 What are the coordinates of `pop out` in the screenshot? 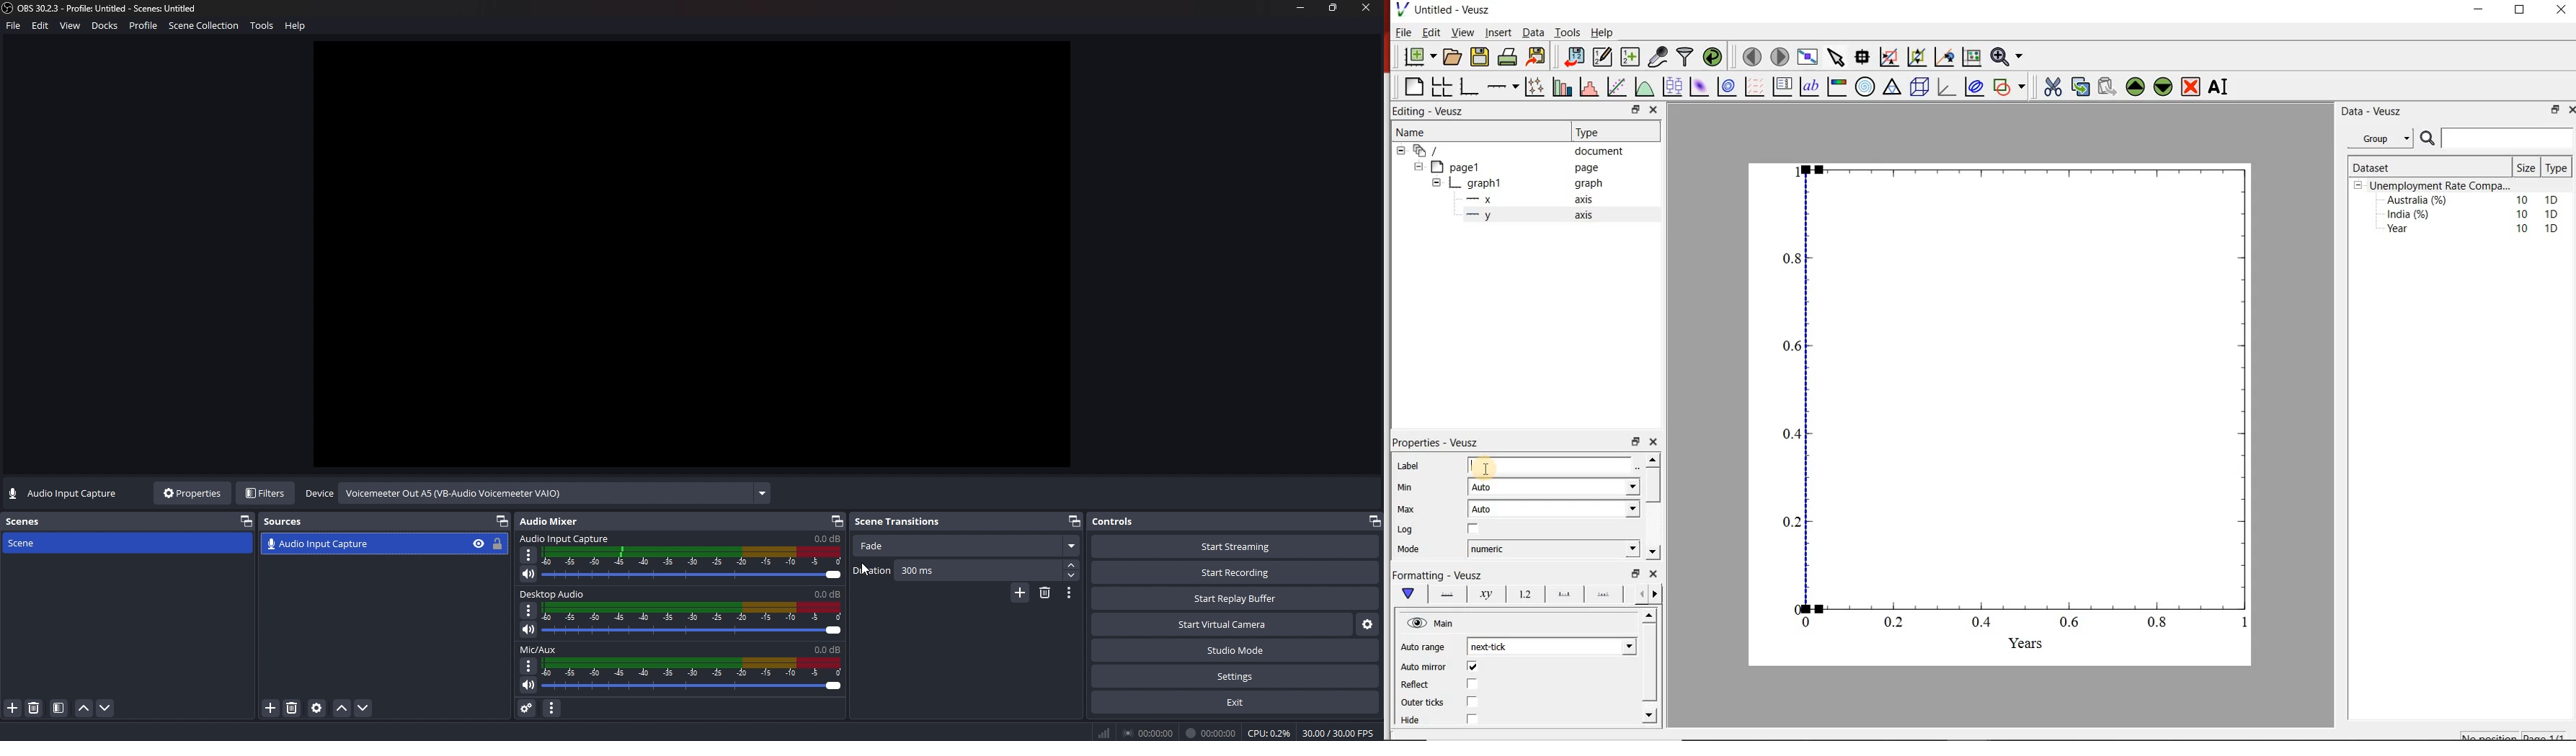 It's located at (502, 522).